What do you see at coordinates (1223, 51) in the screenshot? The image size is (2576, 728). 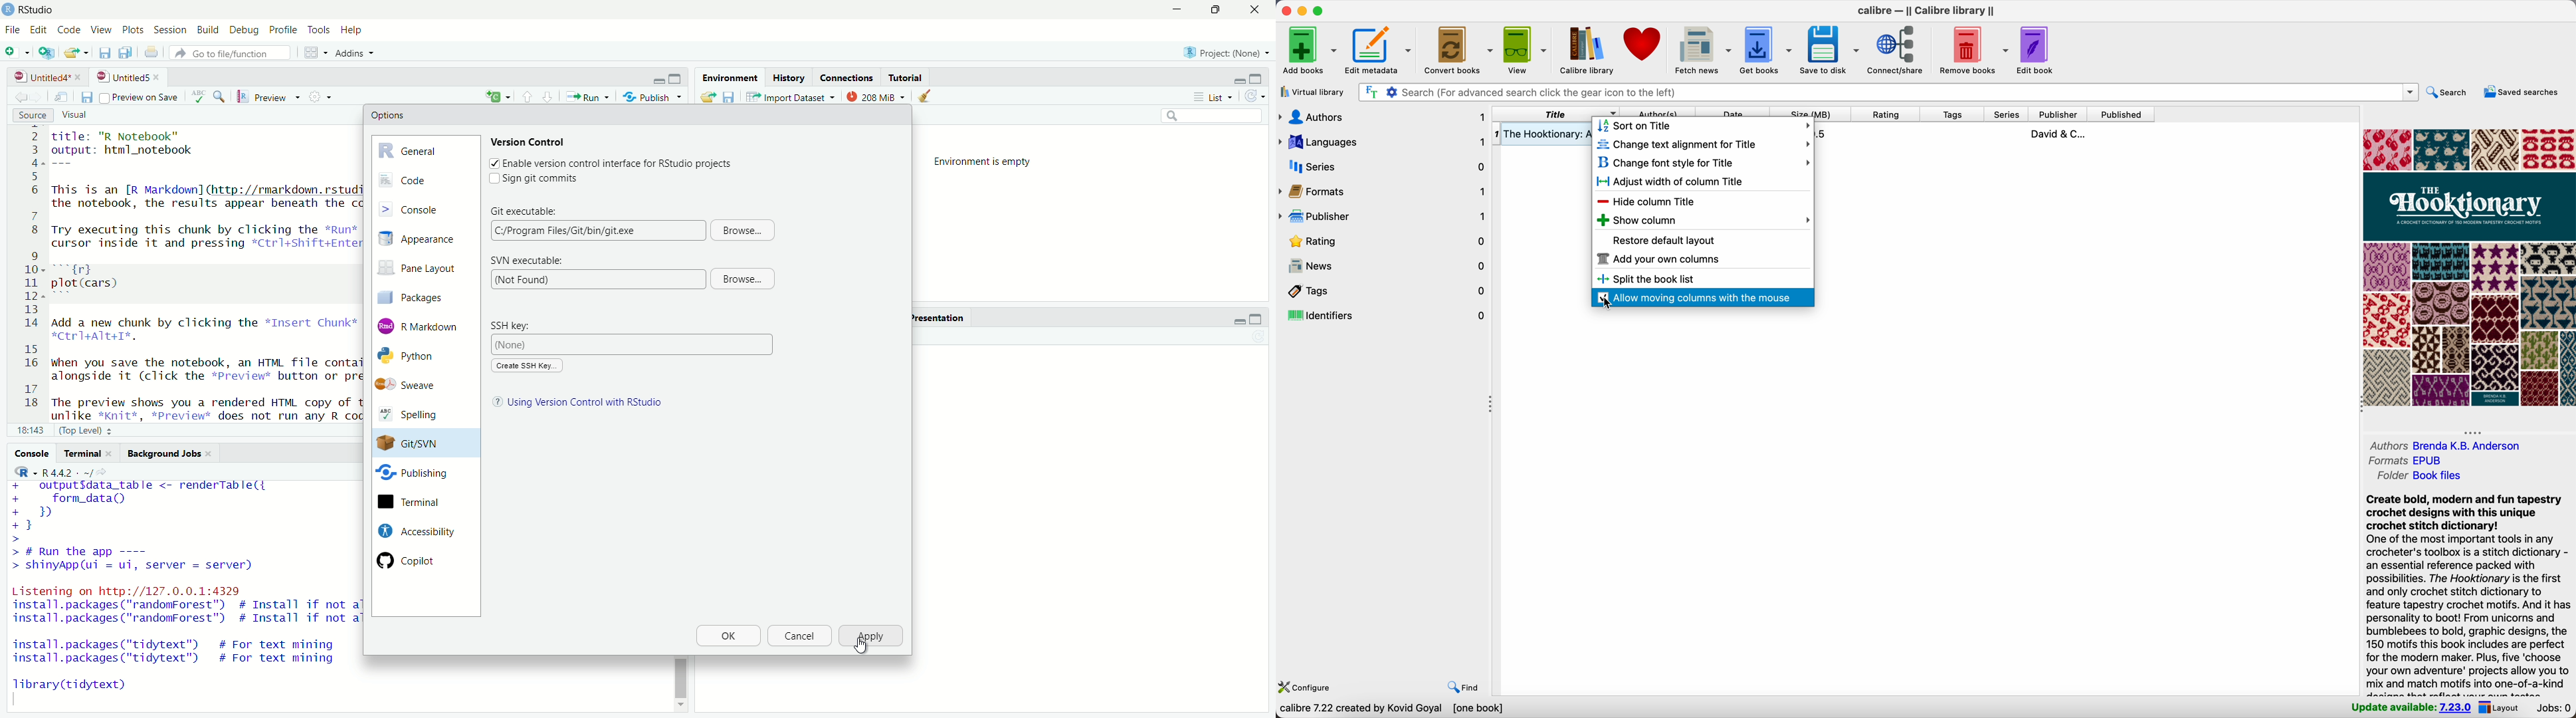 I see `Project: (None) ` at bounding box center [1223, 51].